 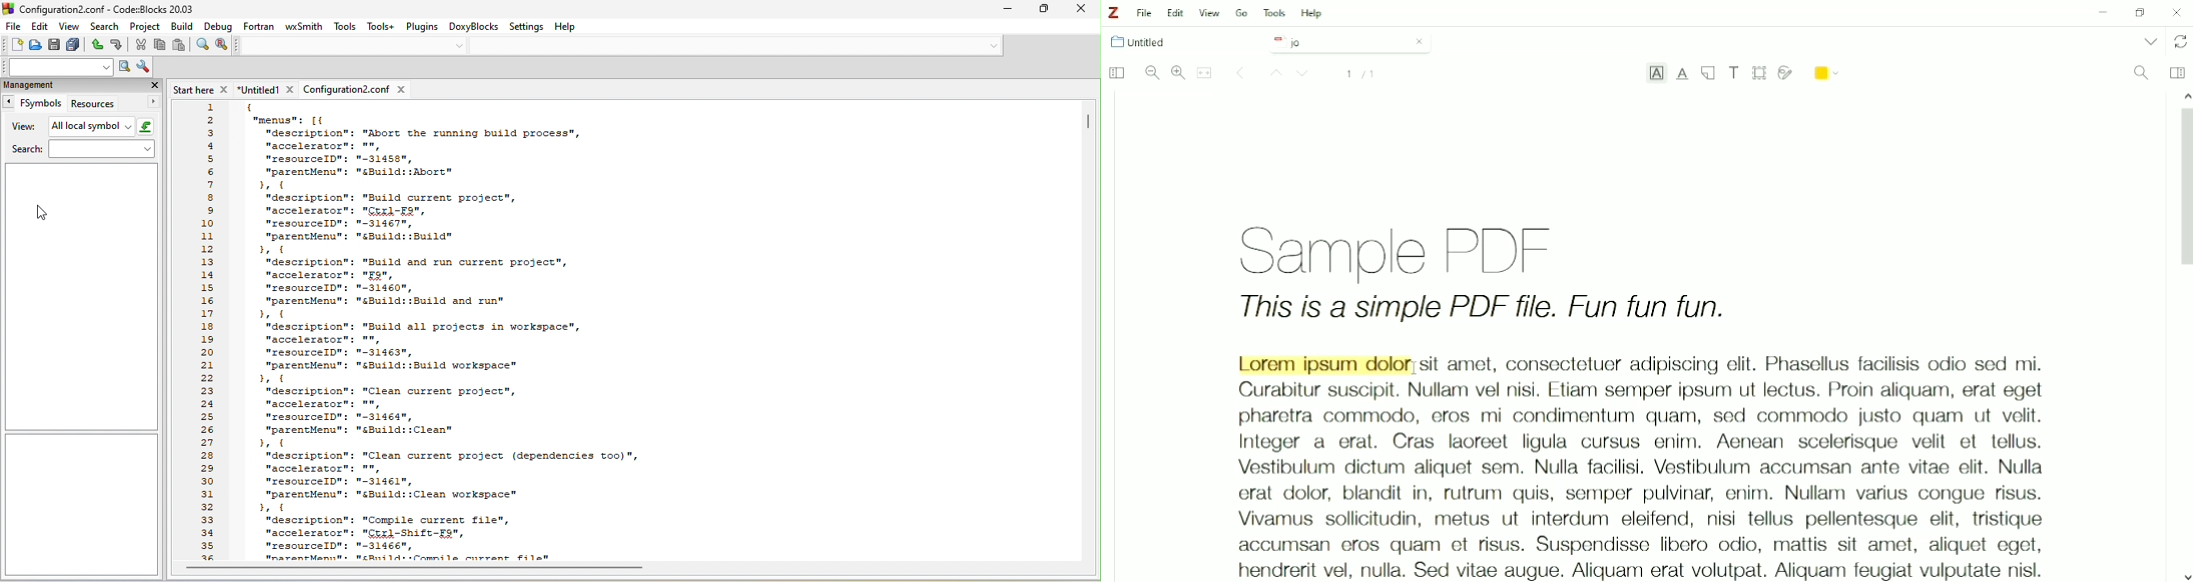 What do you see at coordinates (422, 27) in the screenshot?
I see `plugins` at bounding box center [422, 27].